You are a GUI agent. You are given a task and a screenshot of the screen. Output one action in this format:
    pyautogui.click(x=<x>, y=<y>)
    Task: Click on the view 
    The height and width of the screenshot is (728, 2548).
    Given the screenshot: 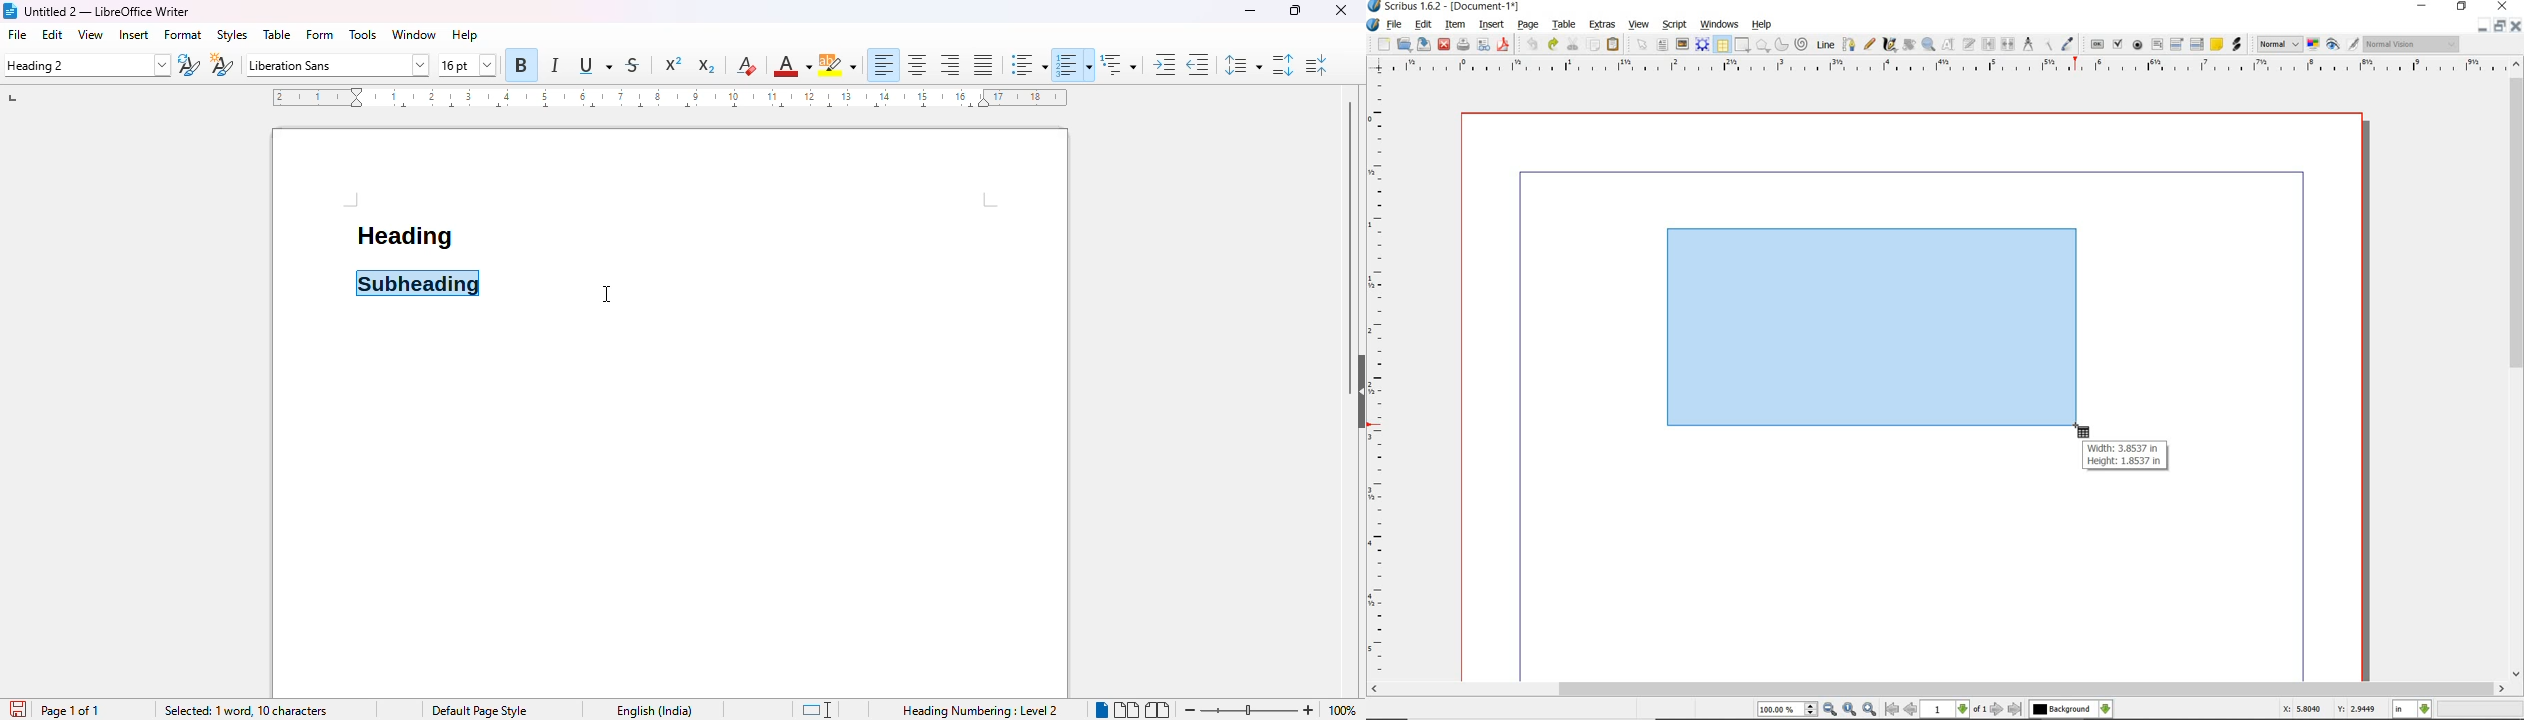 What is the action you would take?
    pyautogui.click(x=1641, y=25)
    